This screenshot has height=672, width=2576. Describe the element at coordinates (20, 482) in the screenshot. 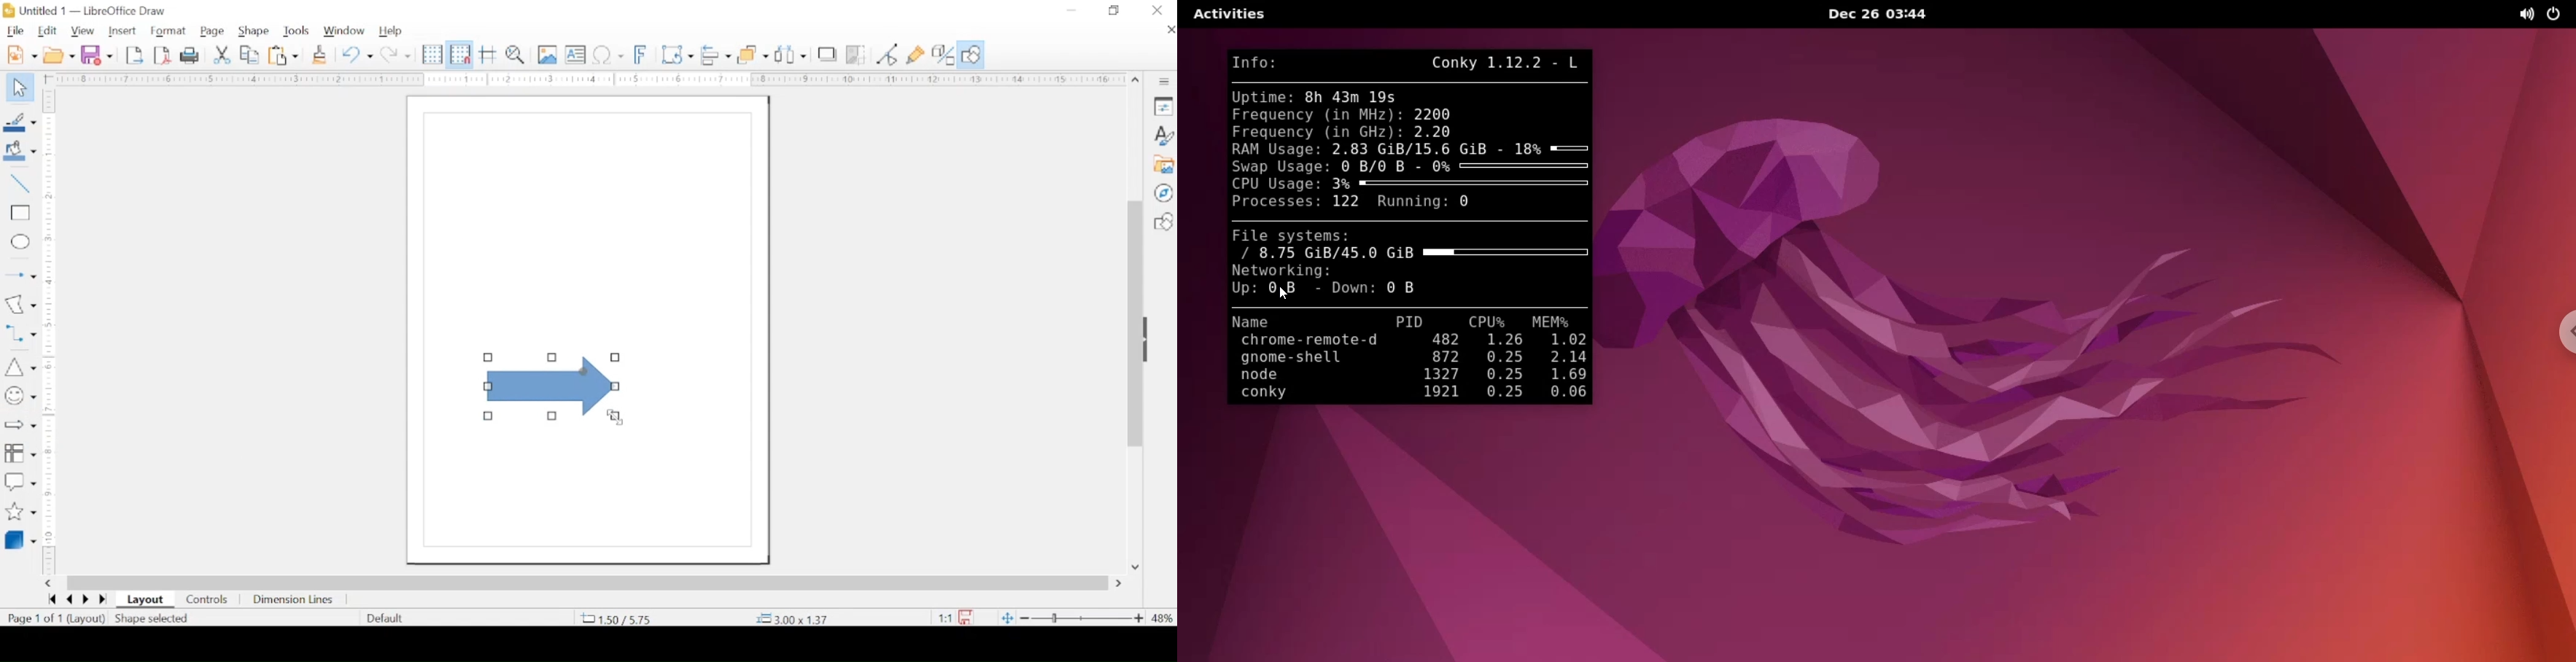

I see `callout shapes` at that location.